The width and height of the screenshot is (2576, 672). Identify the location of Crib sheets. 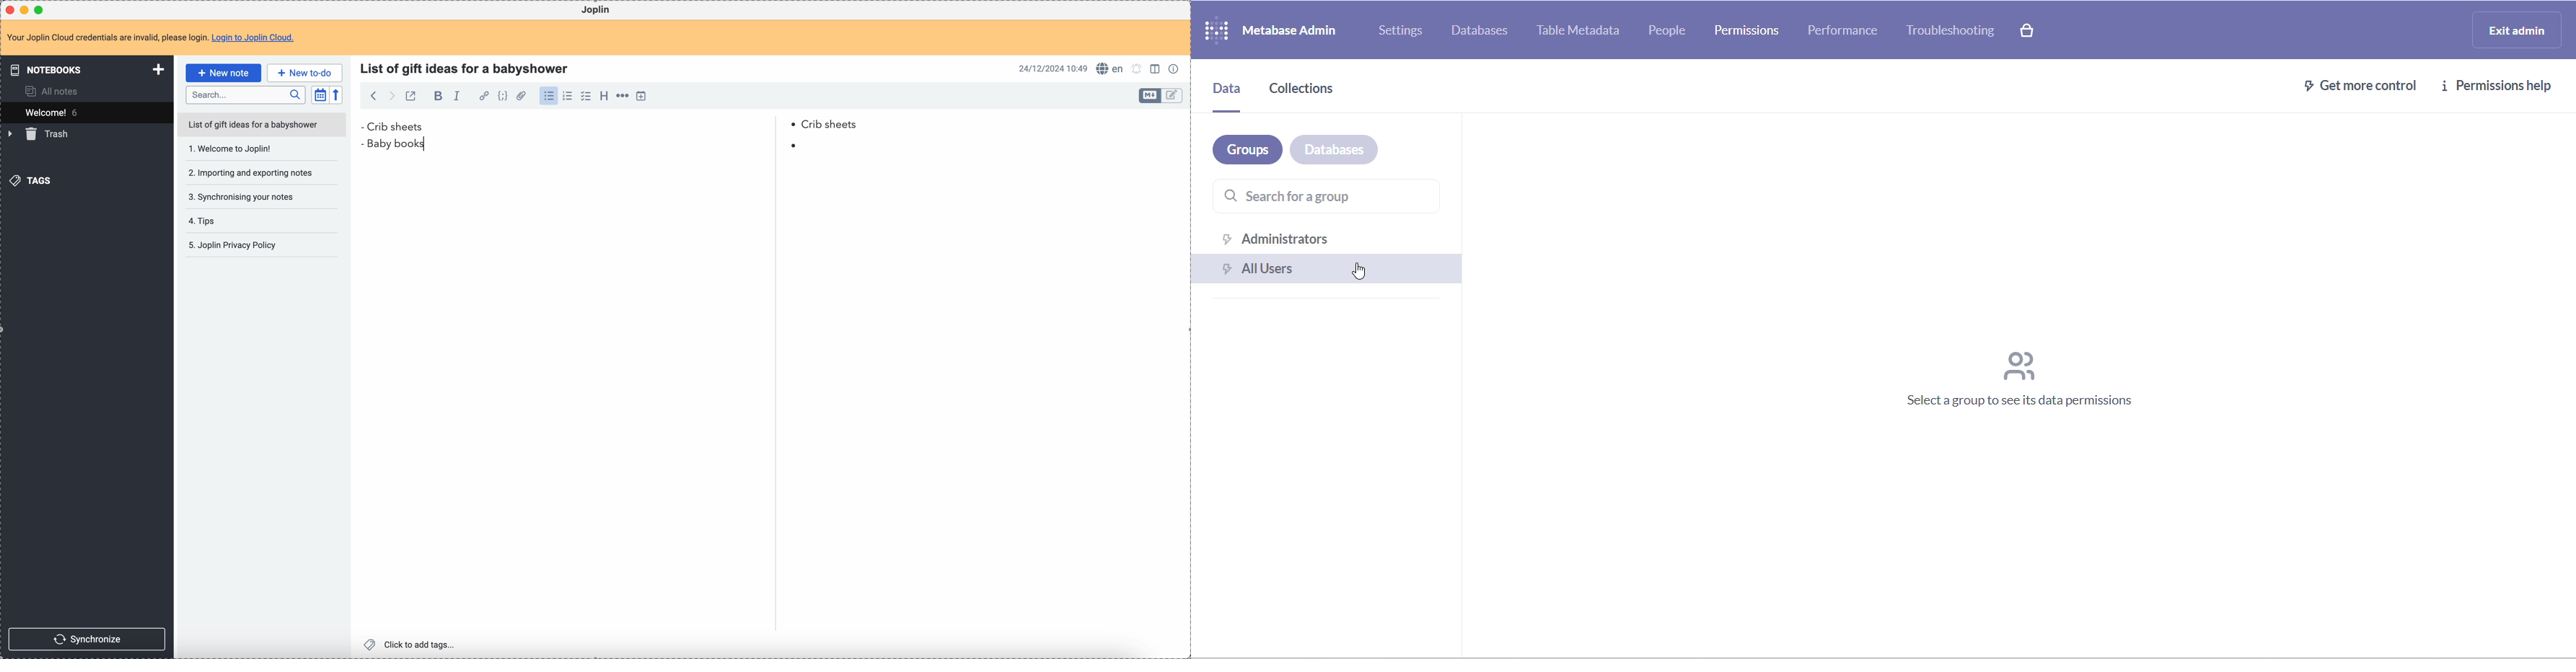
(615, 126).